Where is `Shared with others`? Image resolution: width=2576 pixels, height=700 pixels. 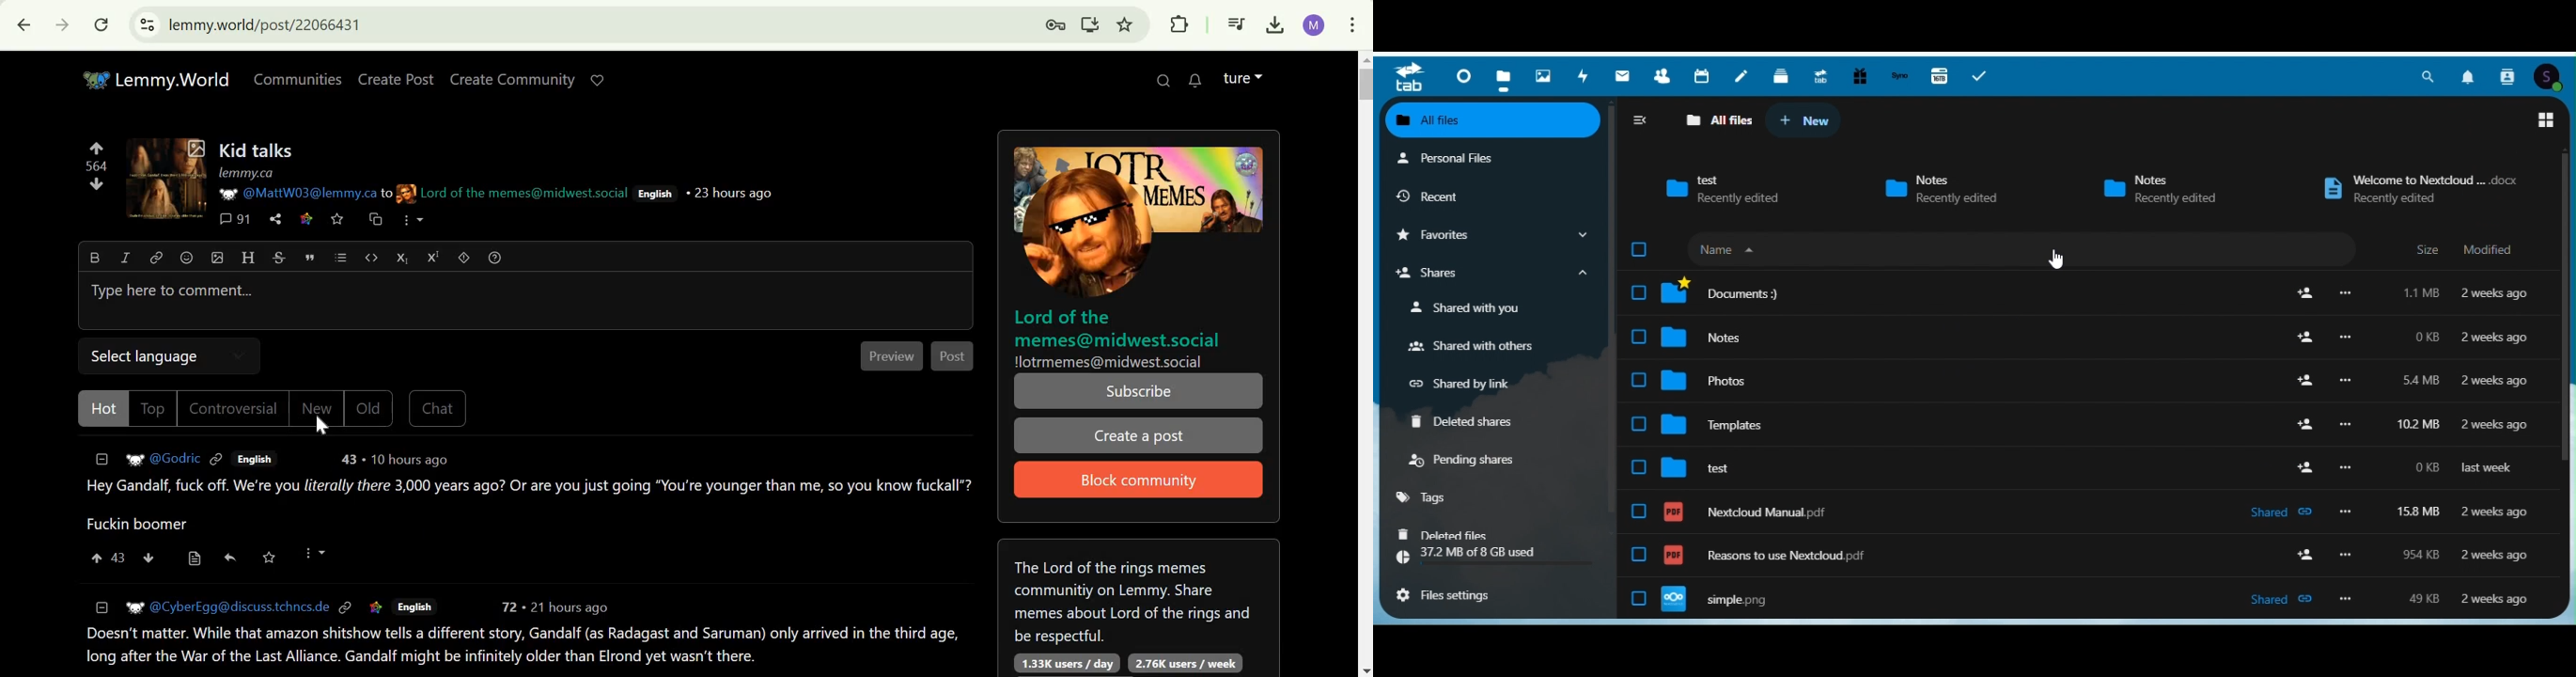
Shared with others is located at coordinates (1478, 346).